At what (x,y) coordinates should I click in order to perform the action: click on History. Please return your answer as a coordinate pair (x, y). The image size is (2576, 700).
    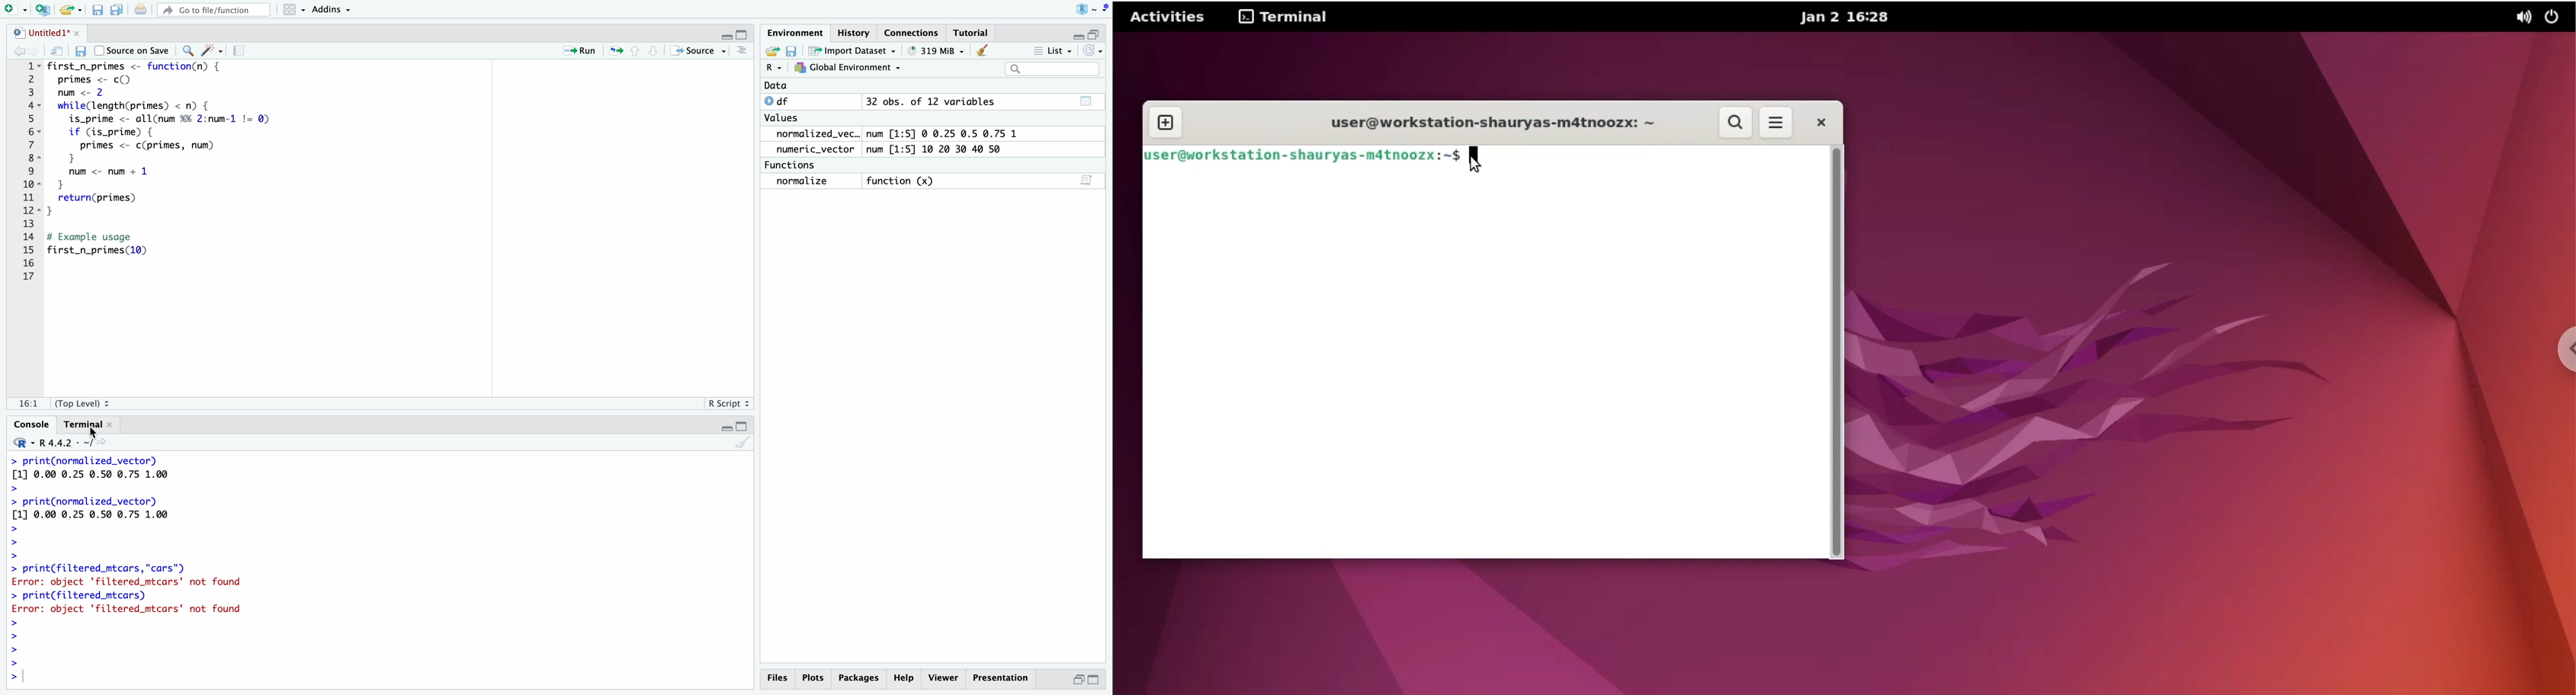
    Looking at the image, I should click on (854, 30).